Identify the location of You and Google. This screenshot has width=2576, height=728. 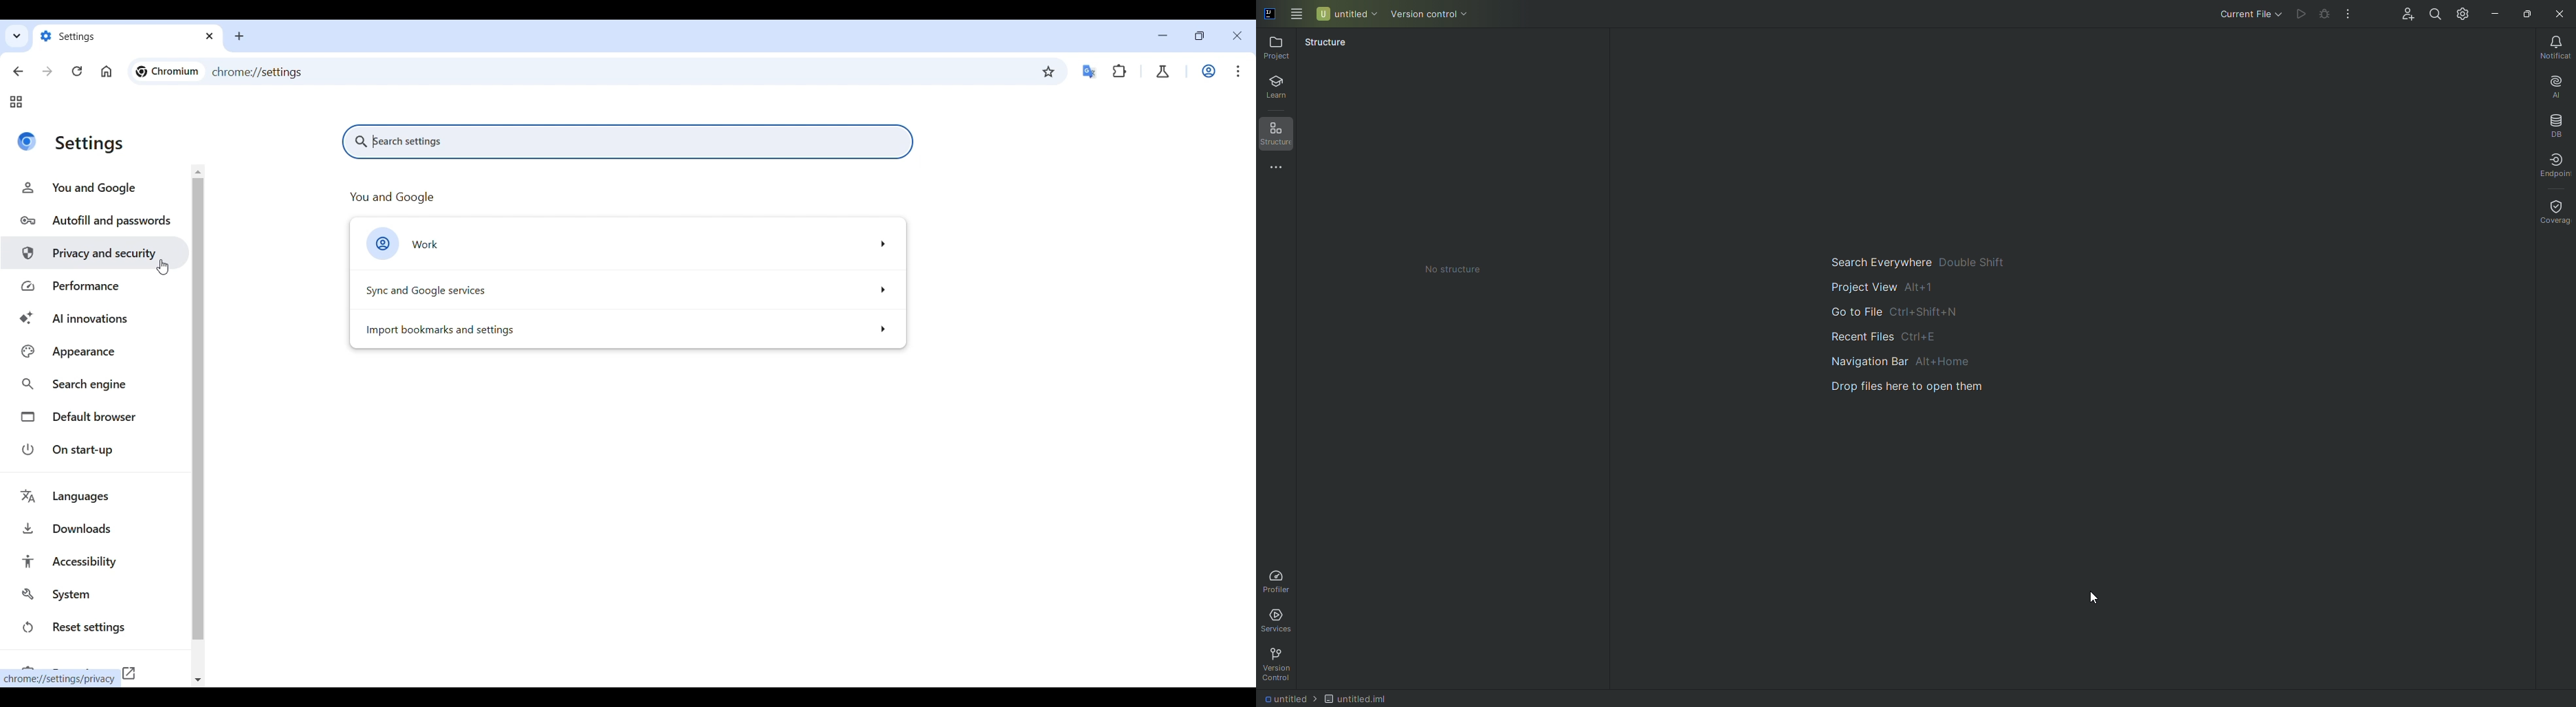
(96, 188).